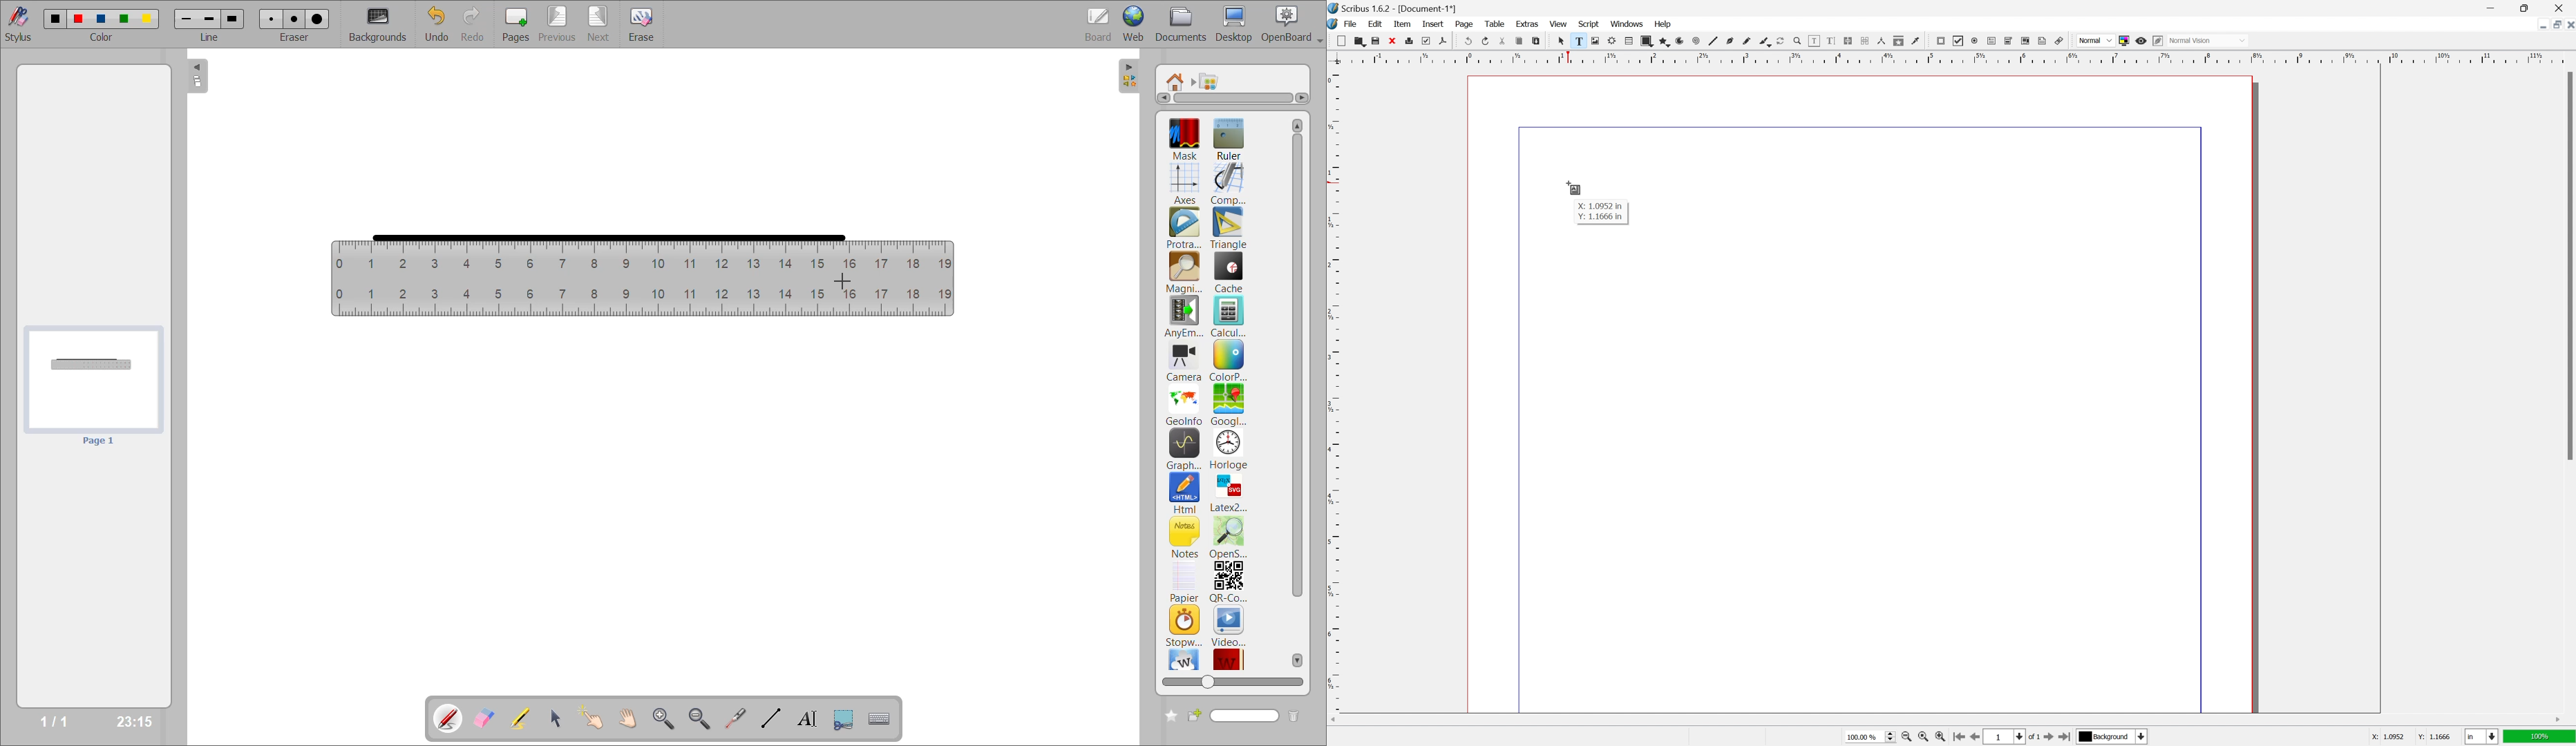  Describe the element at coordinates (1465, 24) in the screenshot. I see `page` at that location.